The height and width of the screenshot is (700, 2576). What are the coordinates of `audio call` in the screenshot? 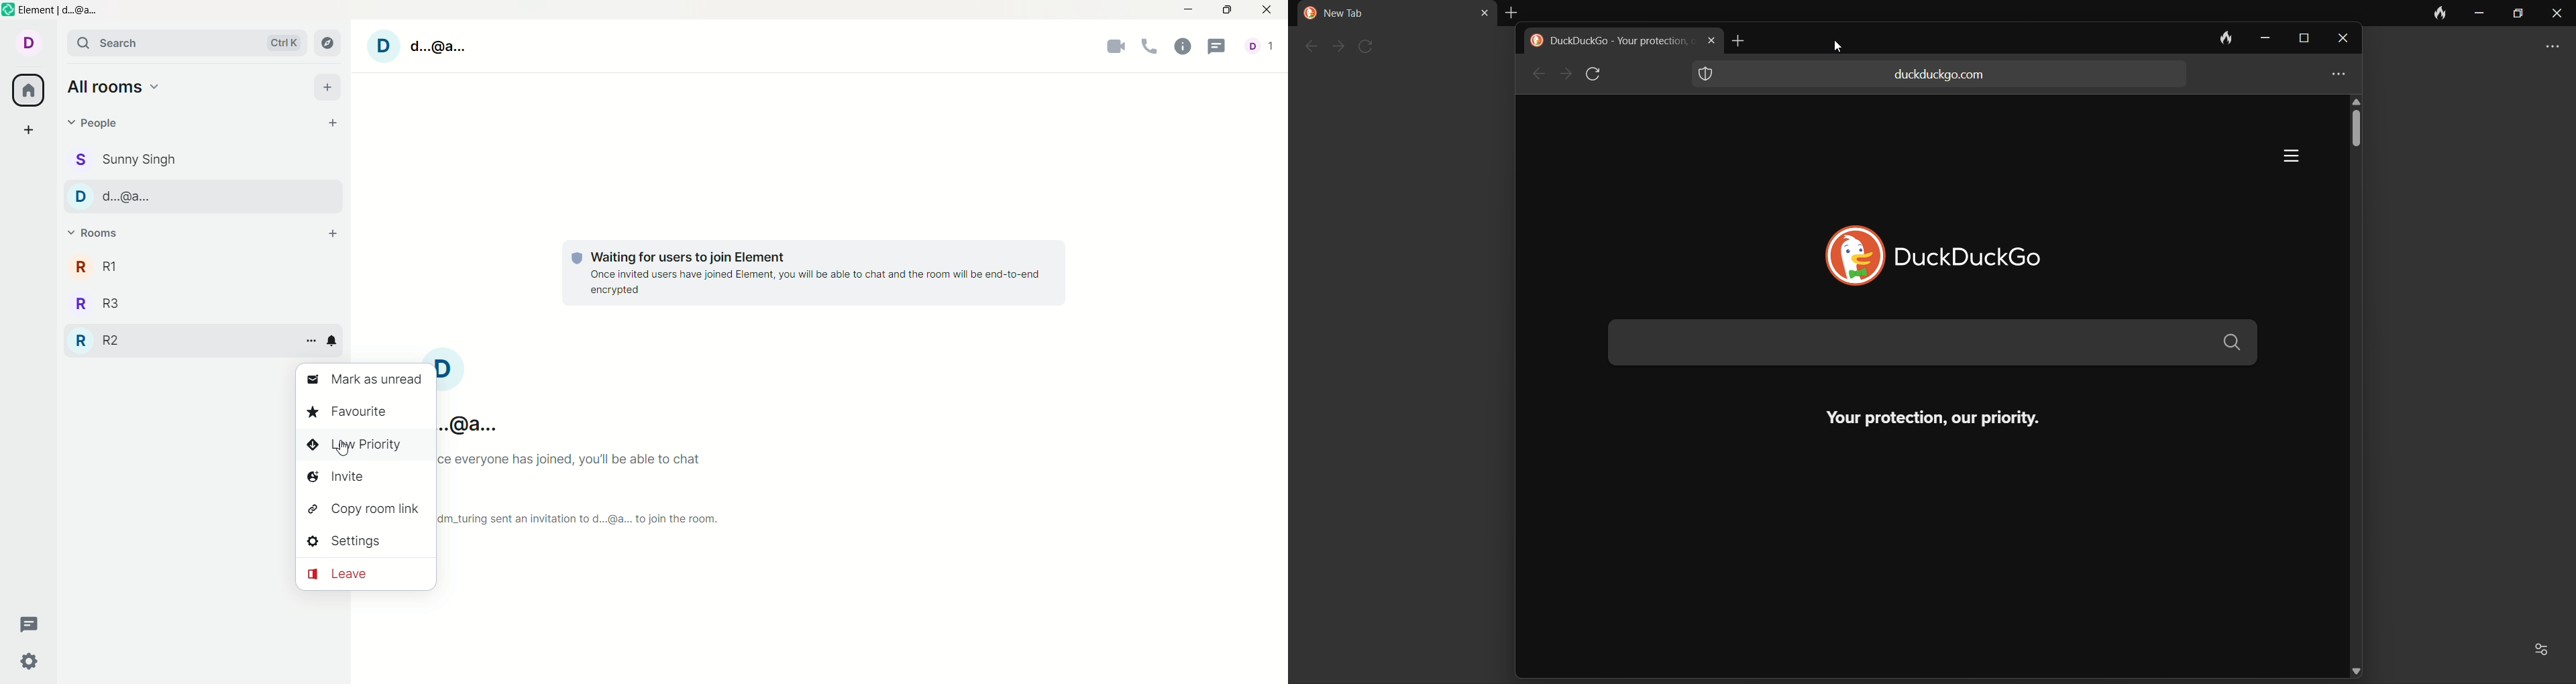 It's located at (1150, 48).